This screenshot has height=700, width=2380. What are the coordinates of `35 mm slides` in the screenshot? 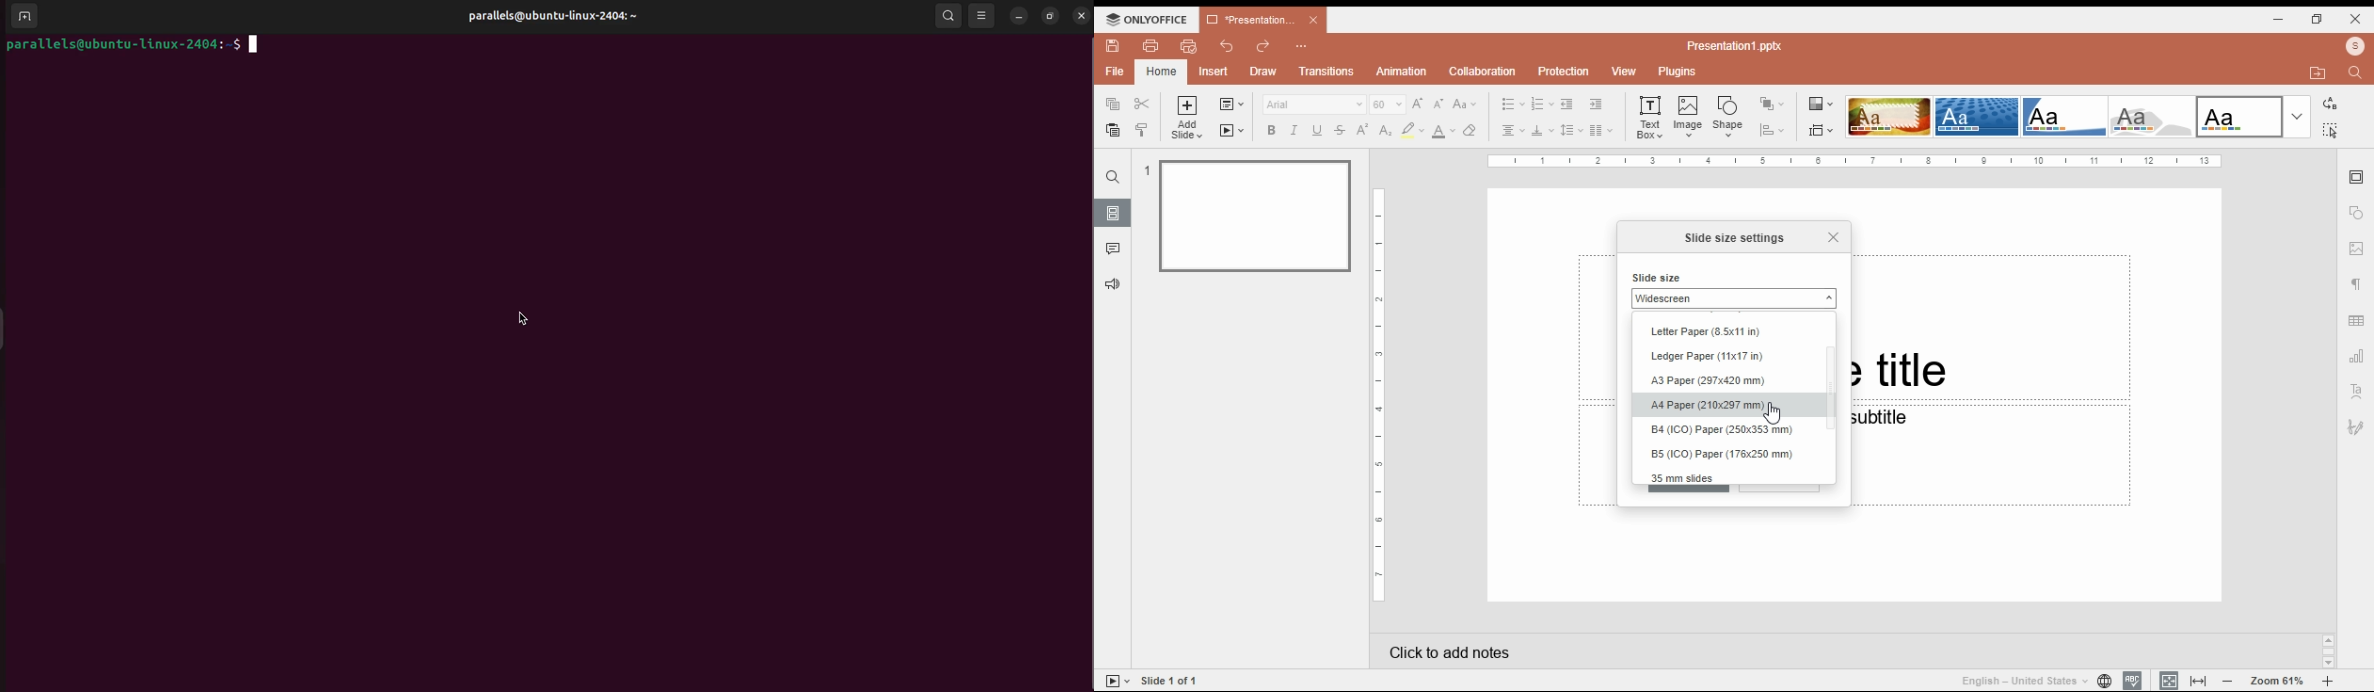 It's located at (1686, 477).